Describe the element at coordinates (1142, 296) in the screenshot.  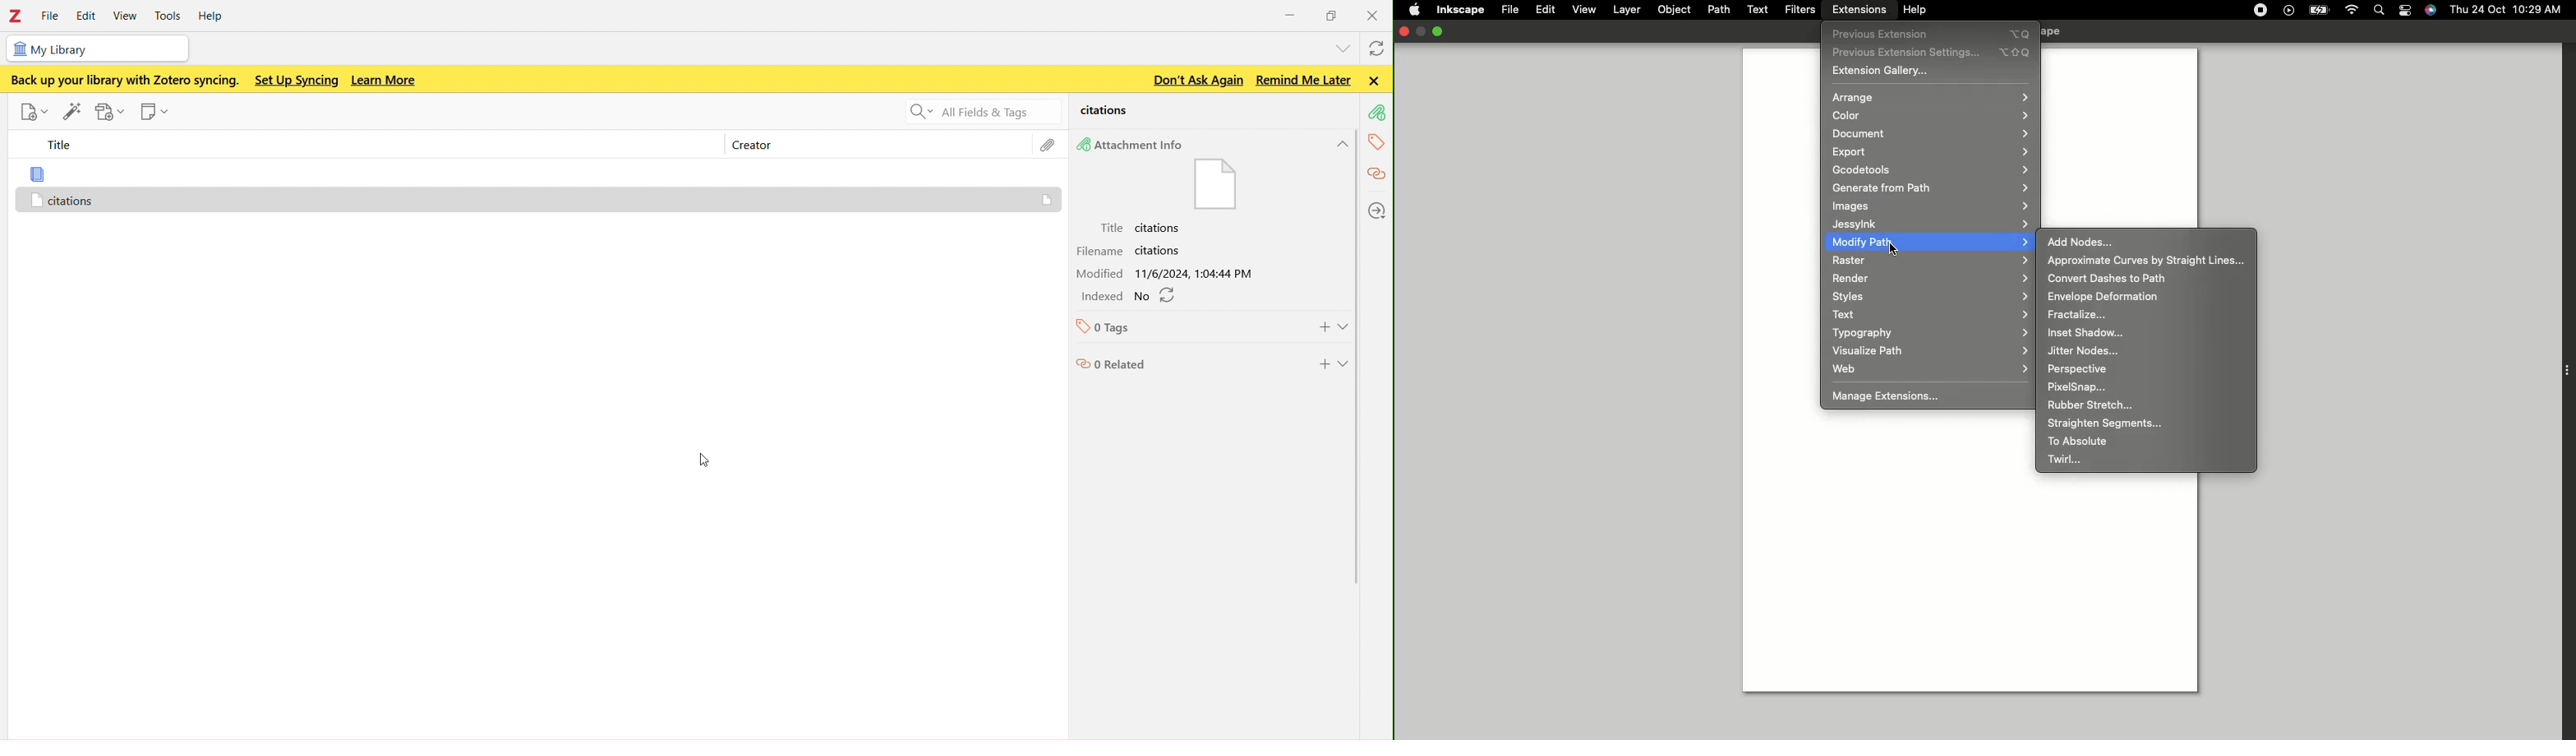
I see `No` at that location.